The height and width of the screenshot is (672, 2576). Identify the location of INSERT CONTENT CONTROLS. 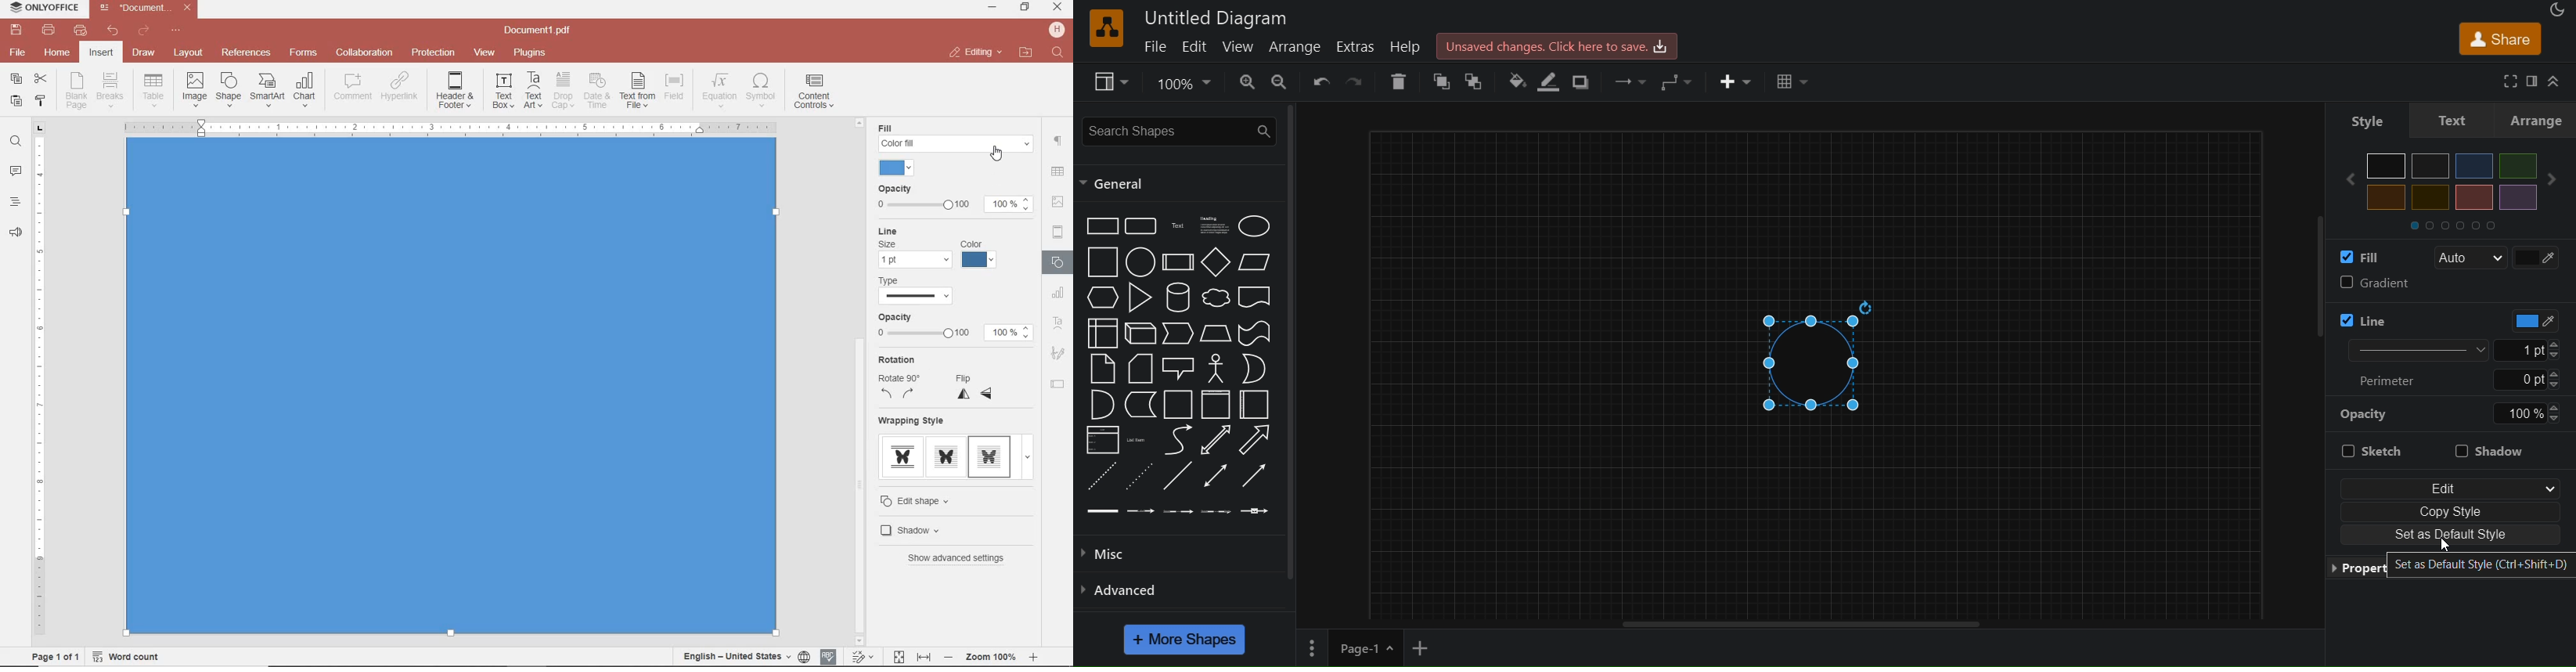
(814, 92).